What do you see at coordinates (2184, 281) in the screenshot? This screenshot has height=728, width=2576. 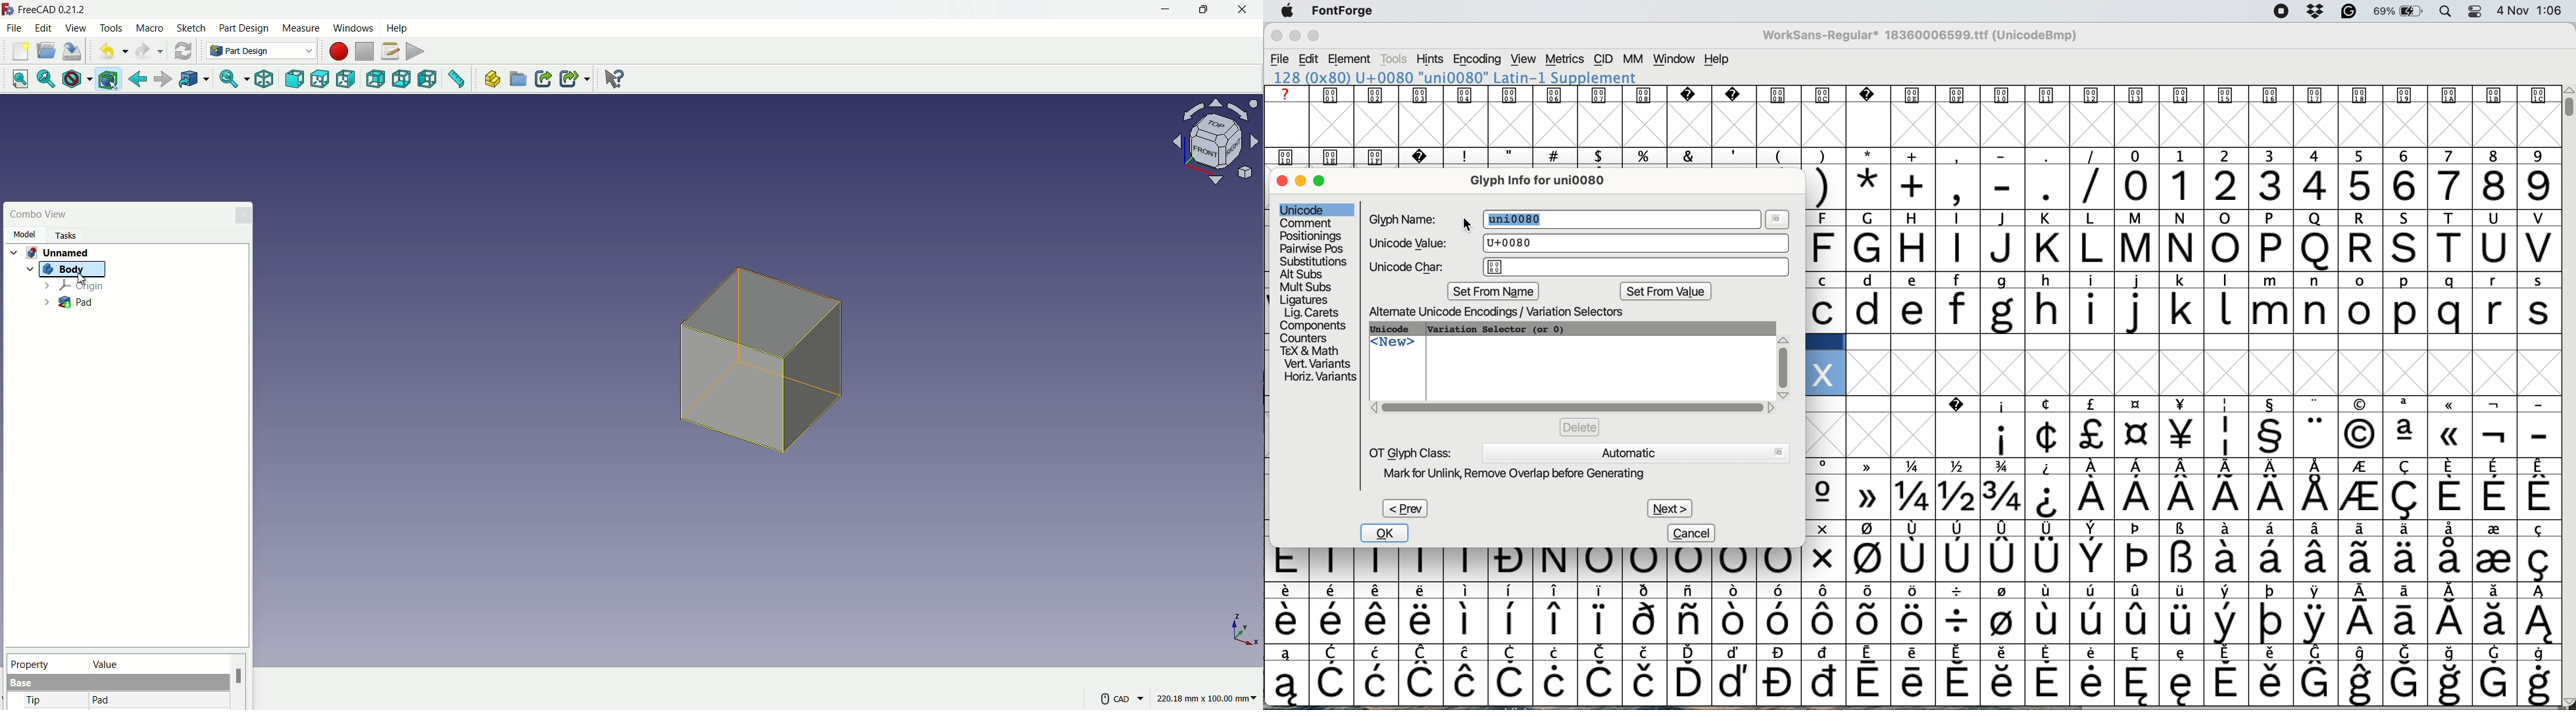 I see `lower case and upper case text and special characters` at bounding box center [2184, 281].